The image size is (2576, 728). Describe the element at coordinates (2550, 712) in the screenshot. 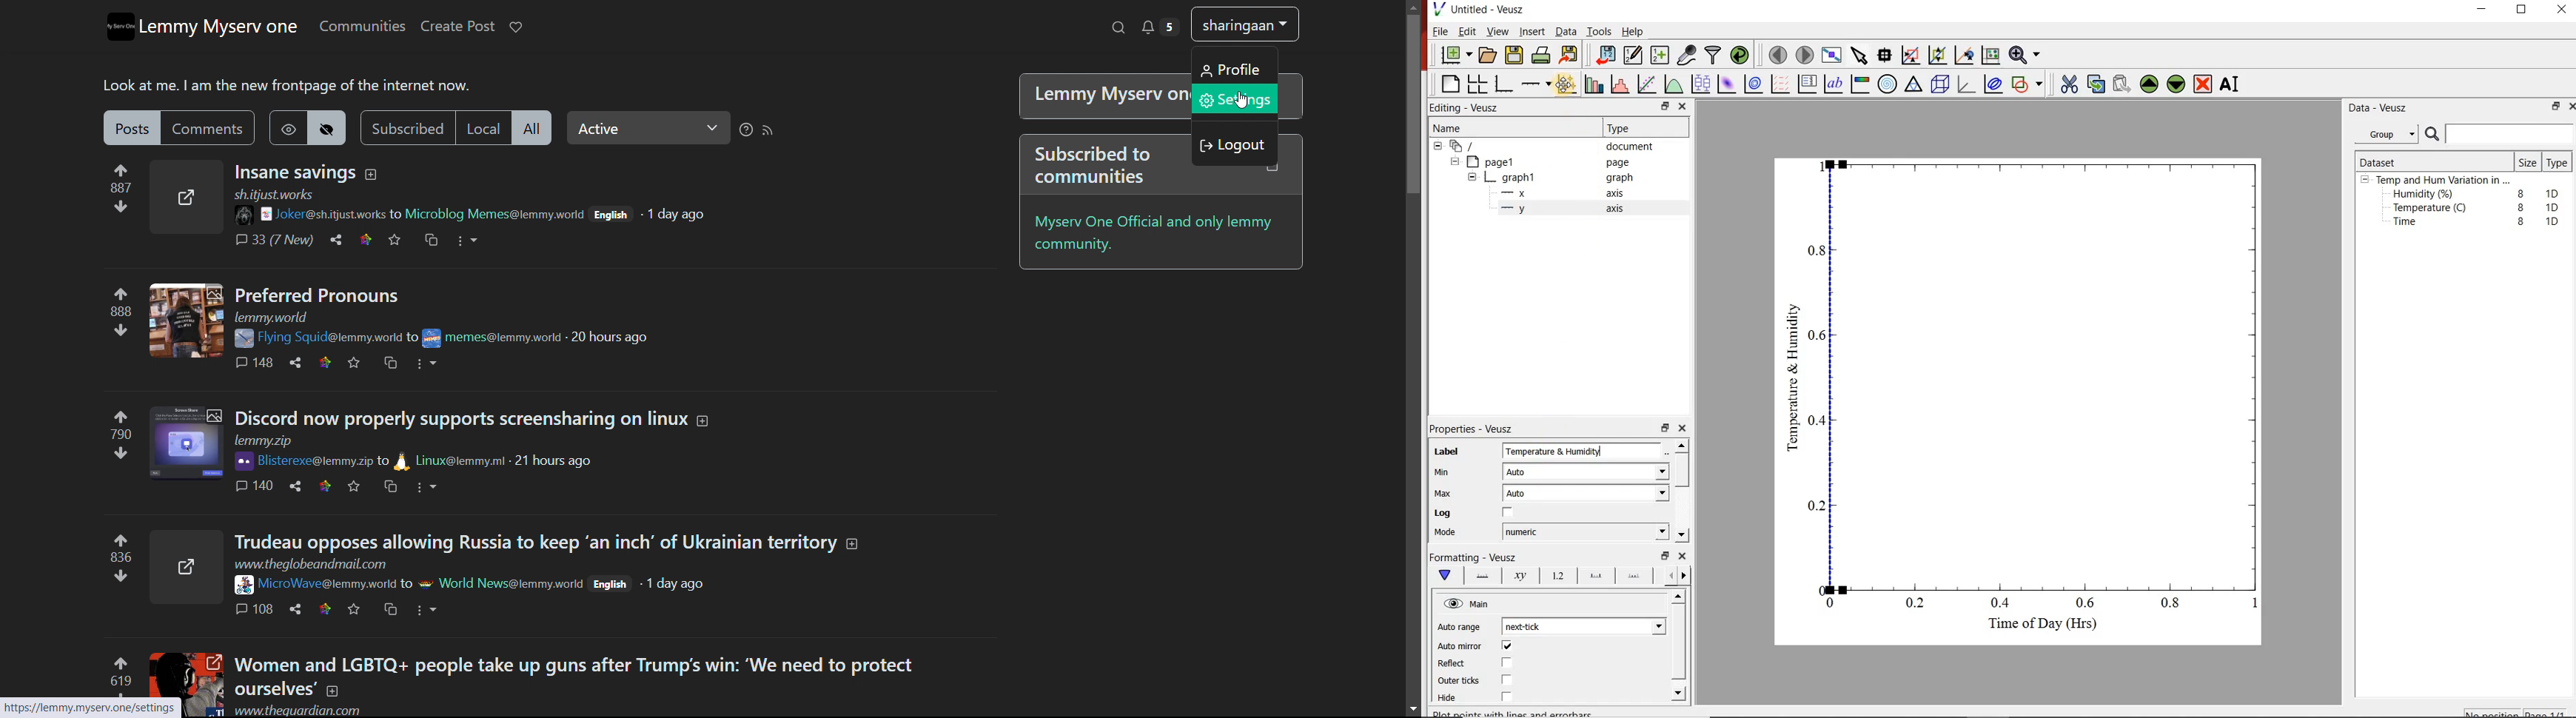

I see `page1/1` at that location.